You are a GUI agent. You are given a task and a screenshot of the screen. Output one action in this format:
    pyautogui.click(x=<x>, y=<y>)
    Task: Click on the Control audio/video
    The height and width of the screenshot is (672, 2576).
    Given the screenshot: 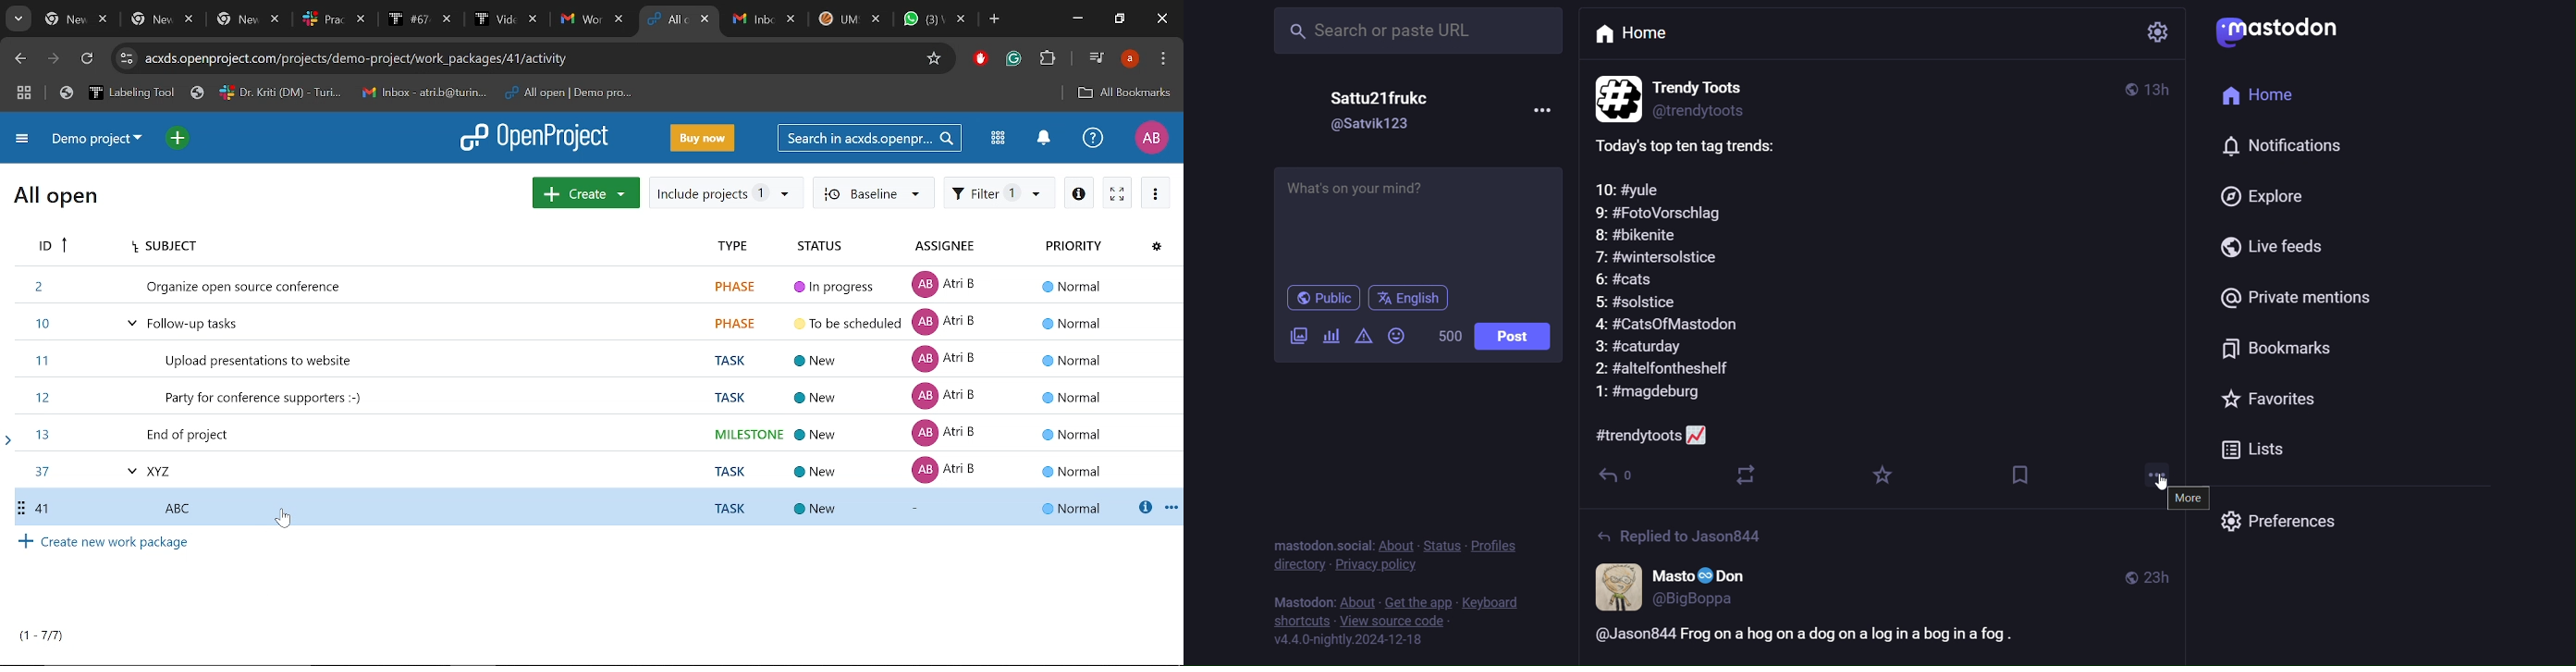 What is the action you would take?
    pyautogui.click(x=1095, y=57)
    